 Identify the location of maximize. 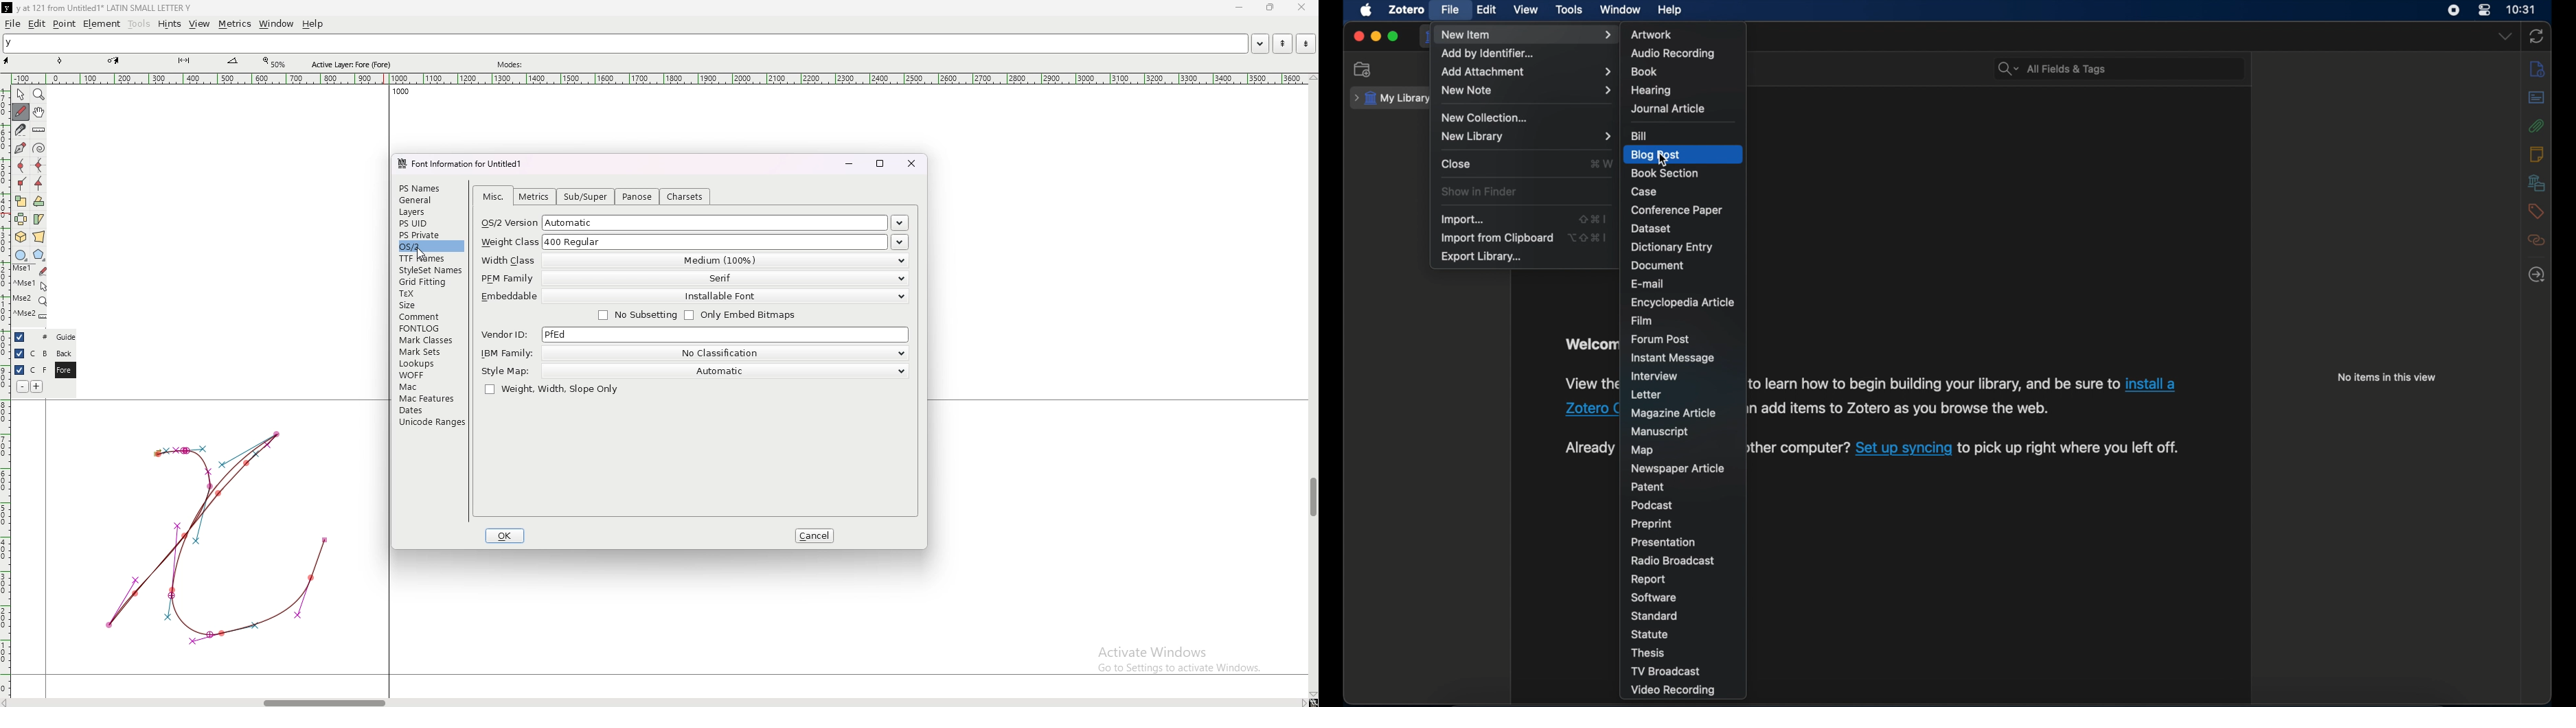
(1393, 37).